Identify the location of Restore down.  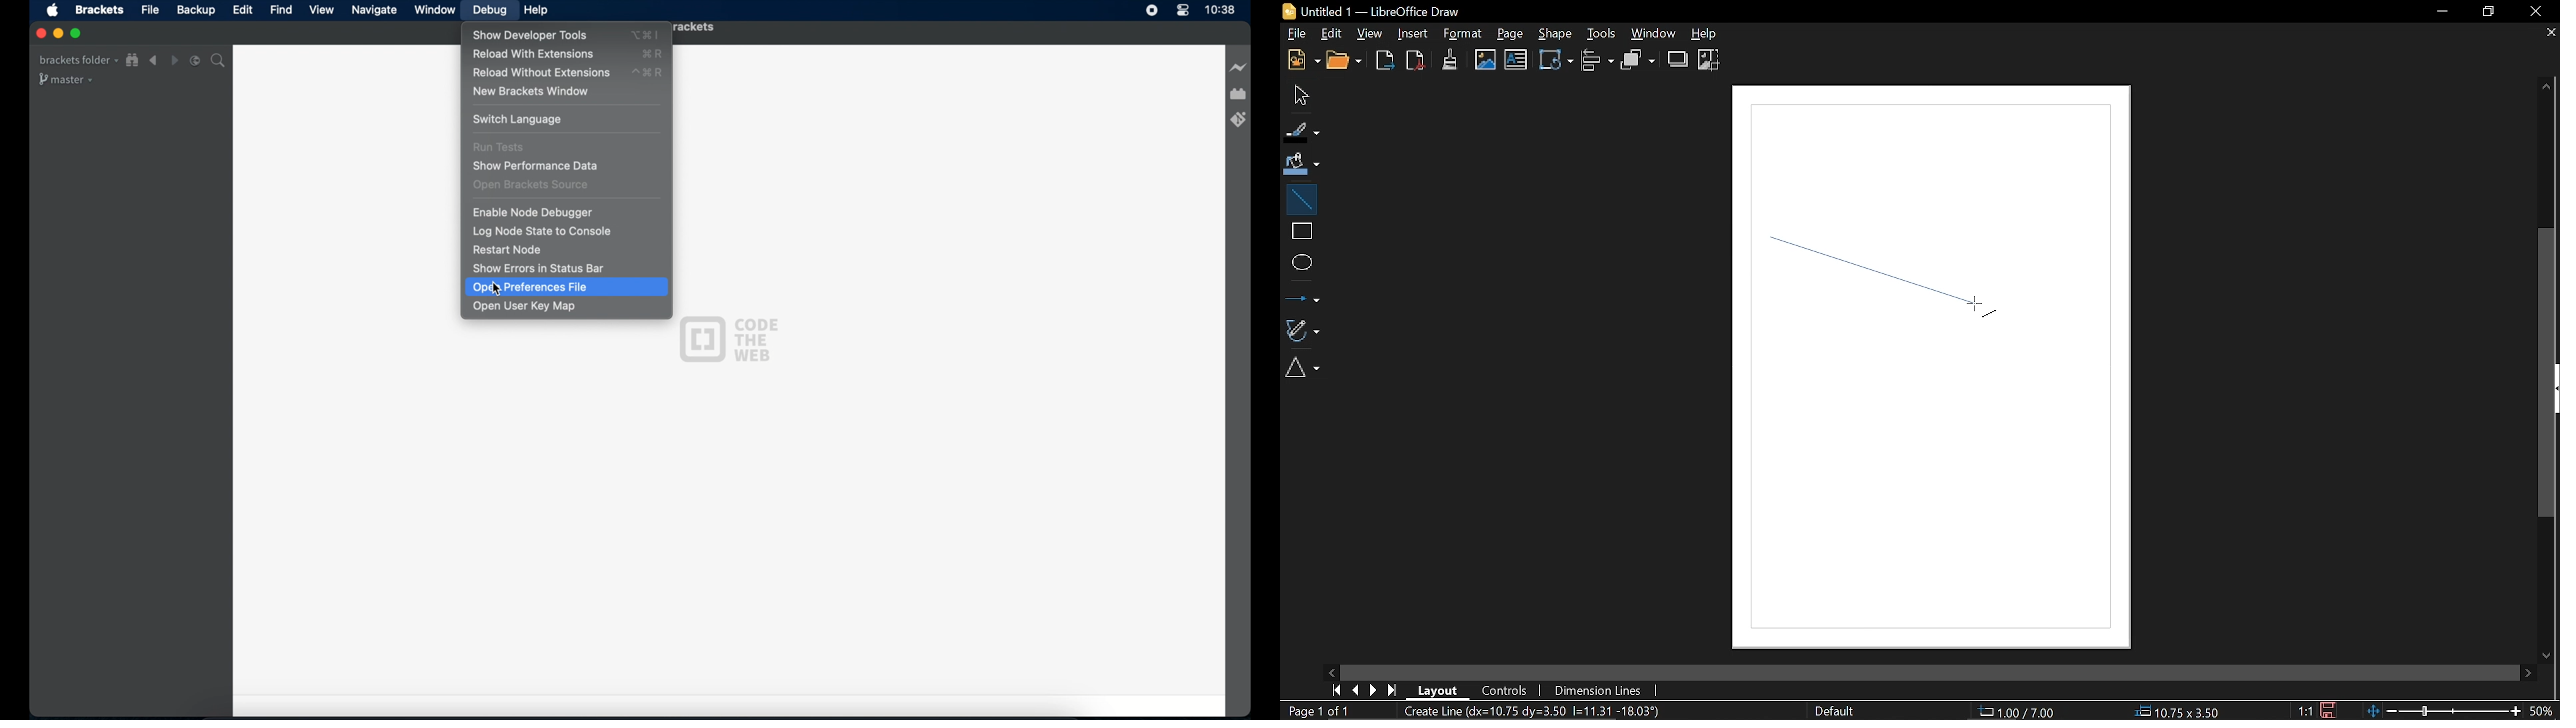
(2484, 12).